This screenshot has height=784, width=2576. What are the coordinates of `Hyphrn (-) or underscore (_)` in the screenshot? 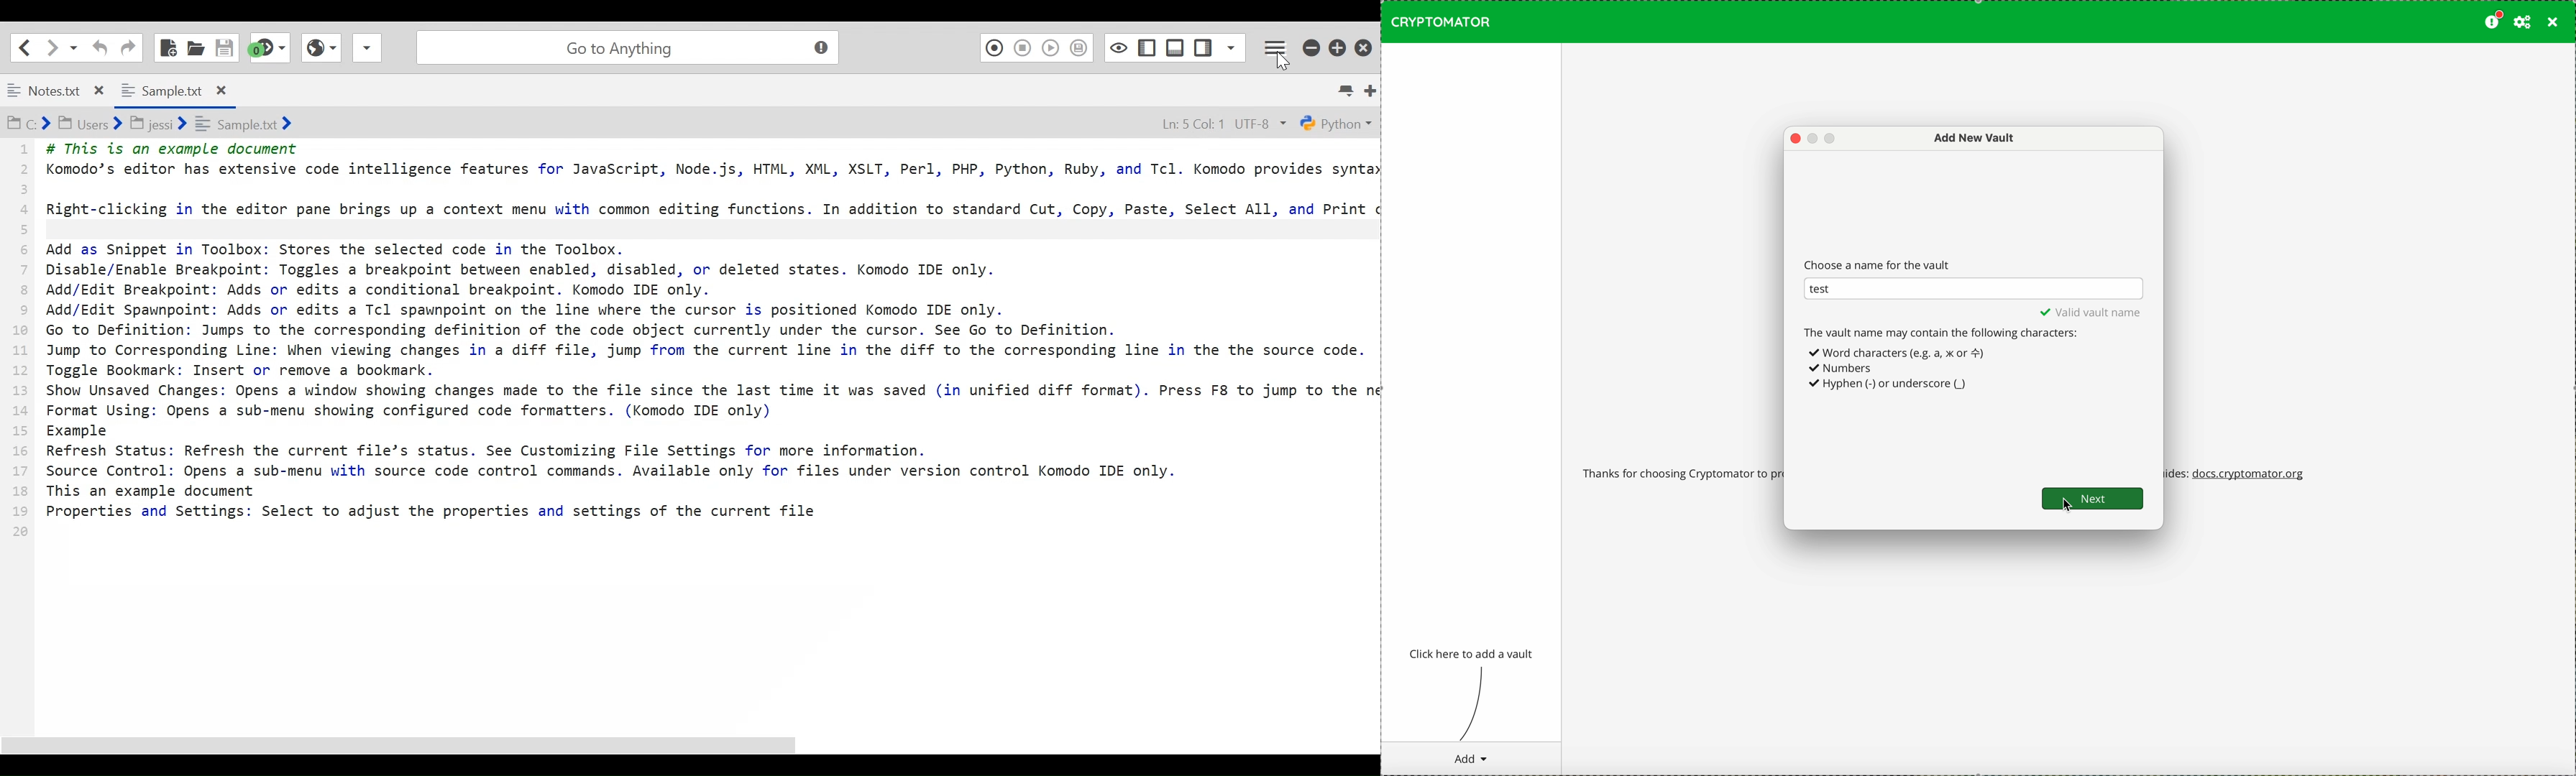 It's located at (1890, 386).